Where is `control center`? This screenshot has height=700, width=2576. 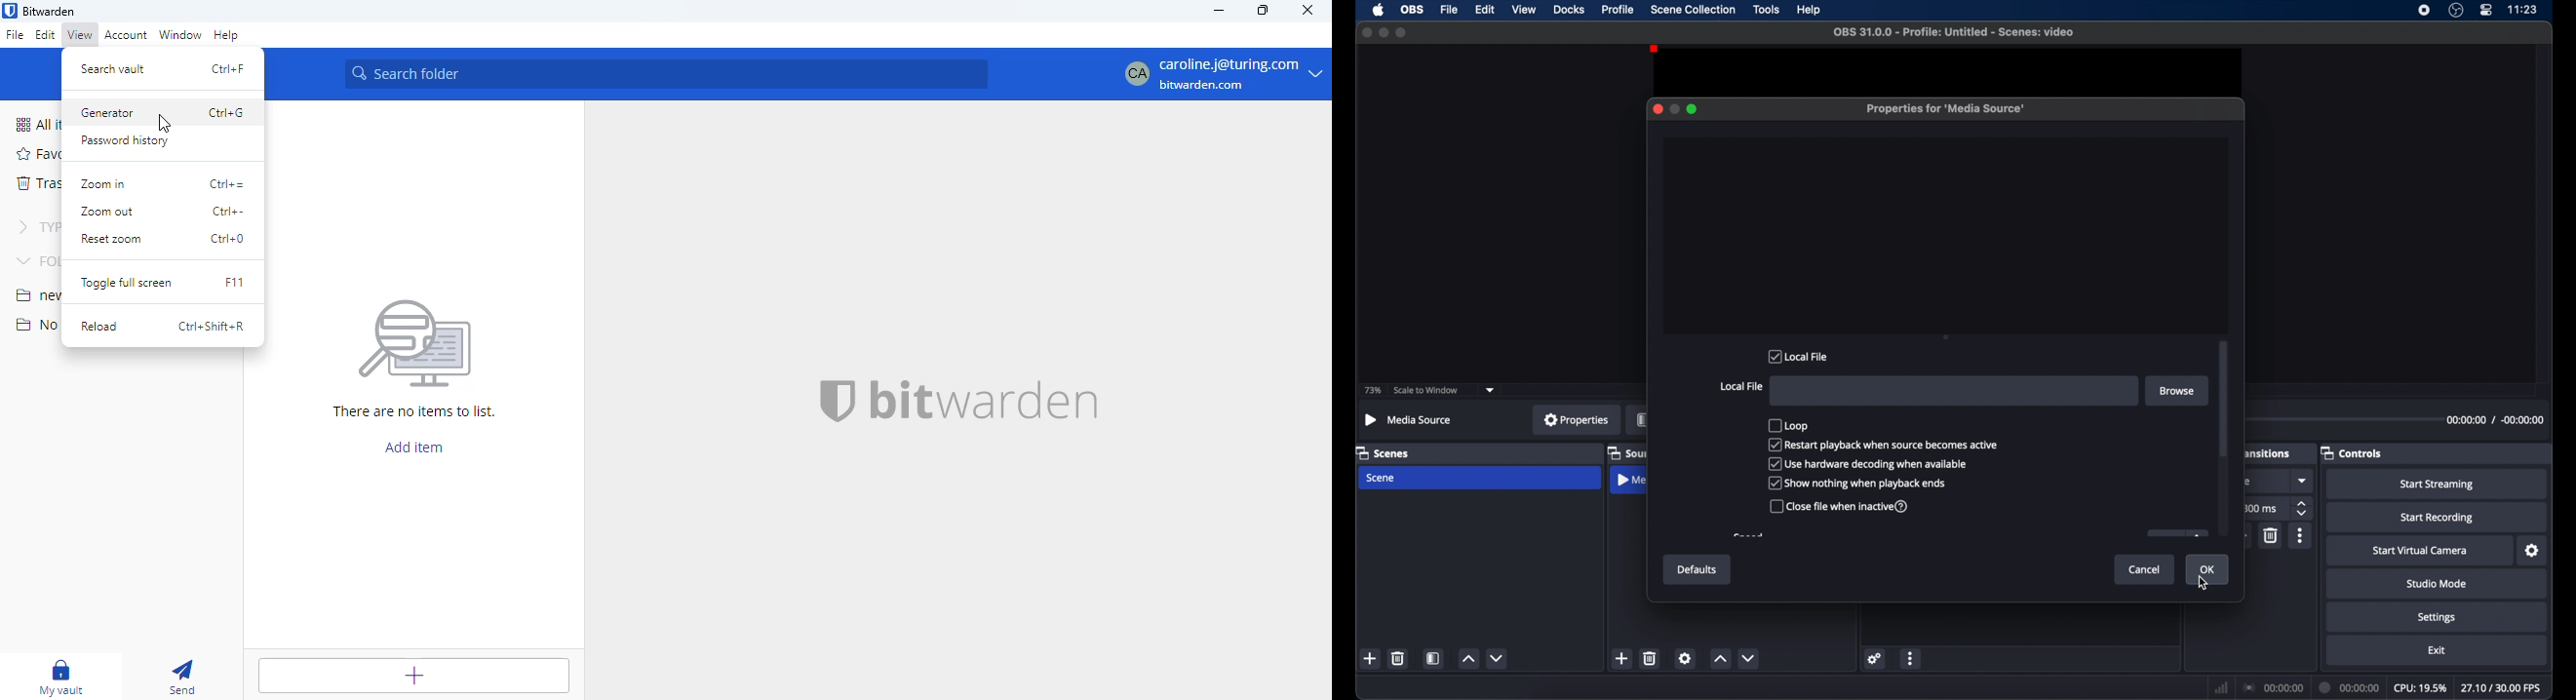 control center is located at coordinates (2486, 10).